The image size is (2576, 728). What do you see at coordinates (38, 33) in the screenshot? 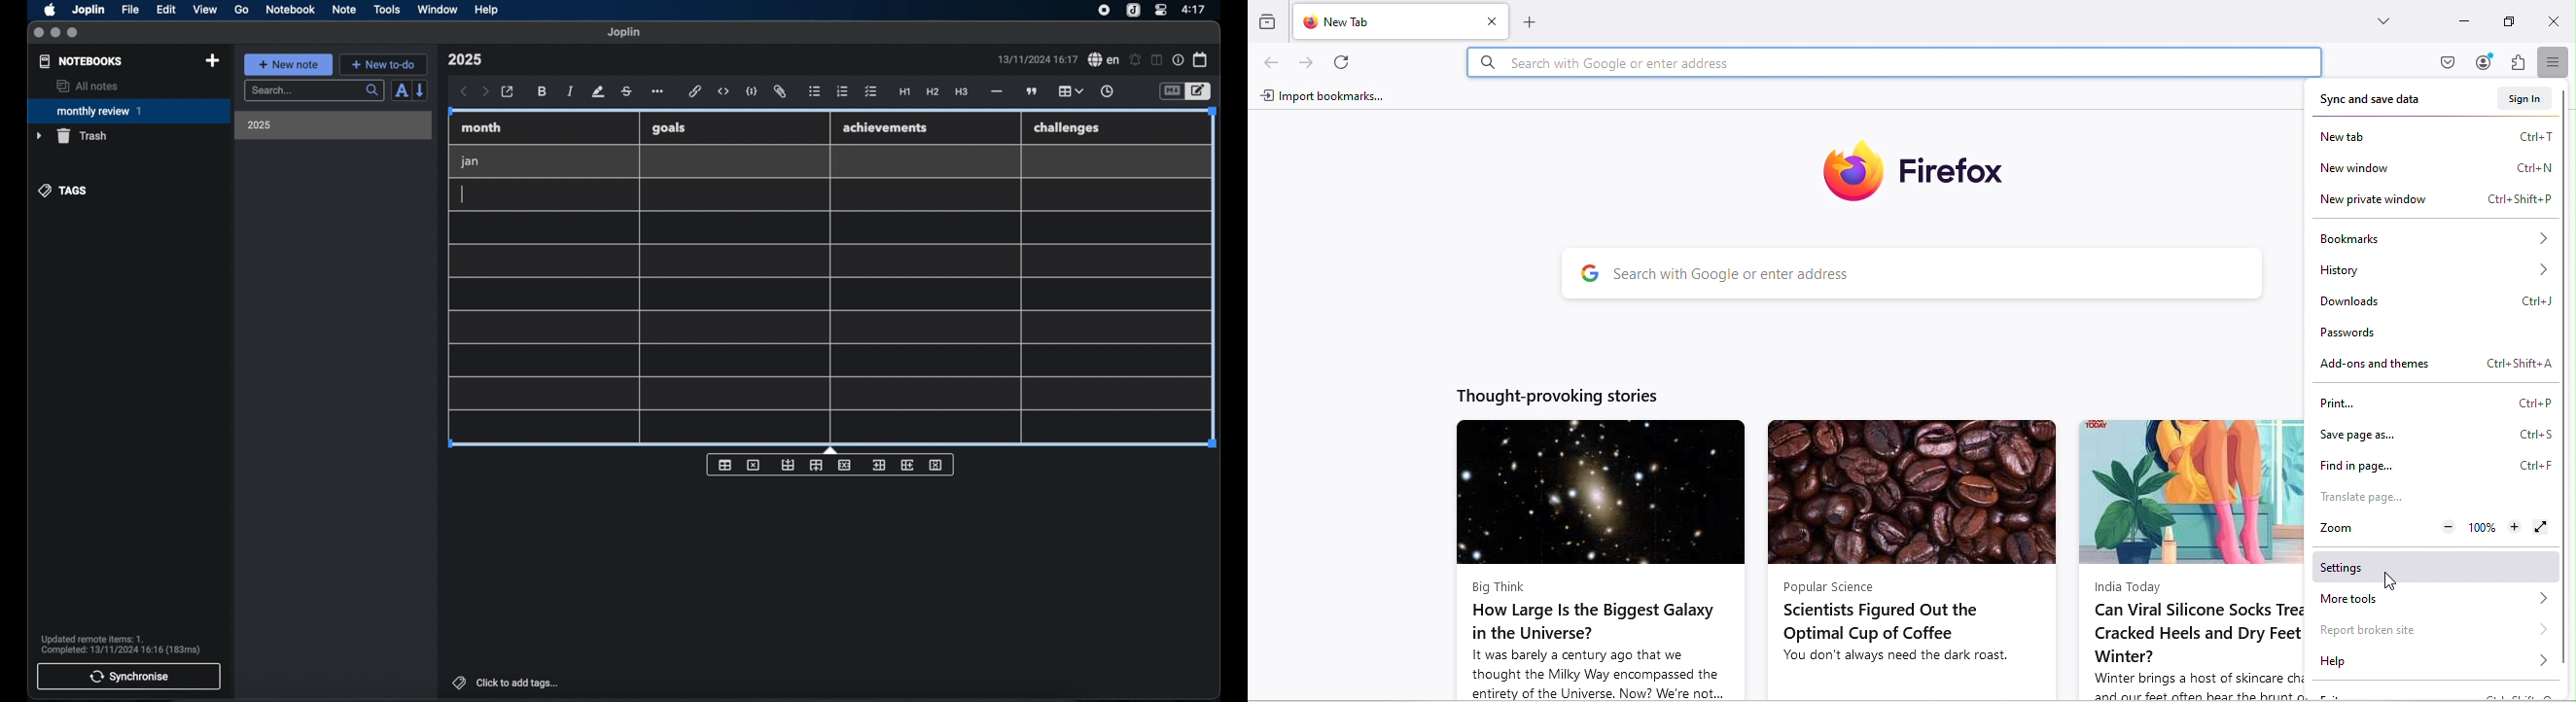
I see `close` at bounding box center [38, 33].